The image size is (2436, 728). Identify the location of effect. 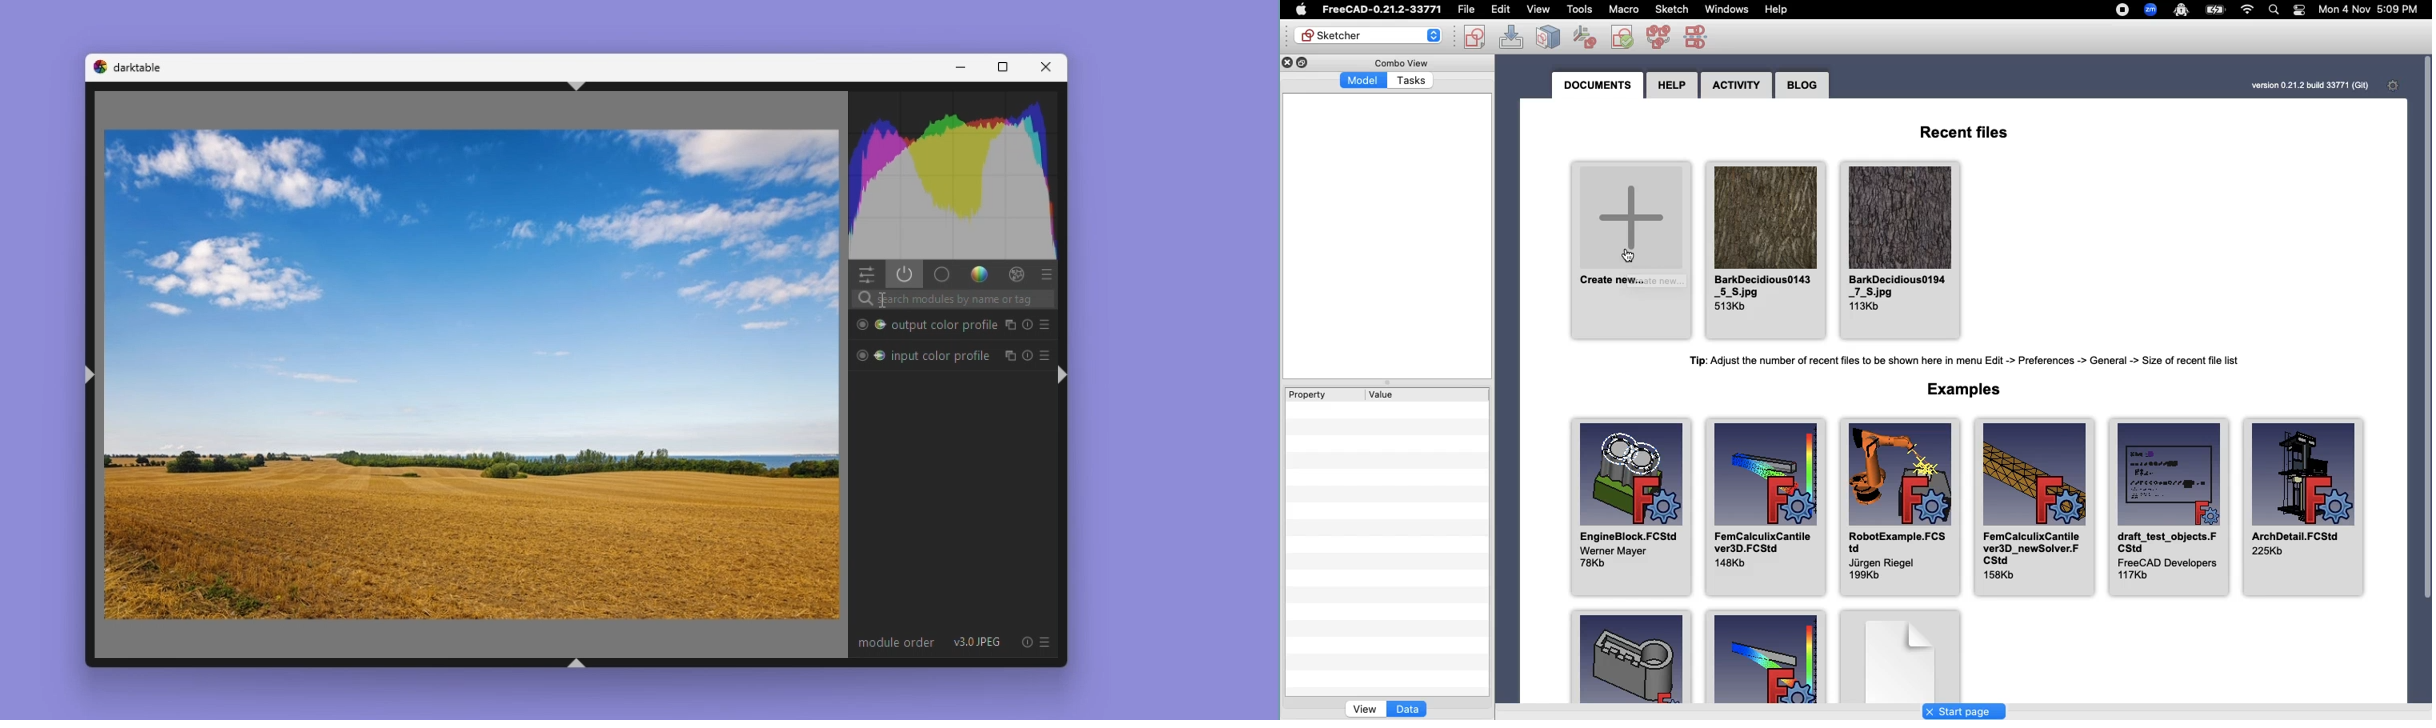
(1013, 275).